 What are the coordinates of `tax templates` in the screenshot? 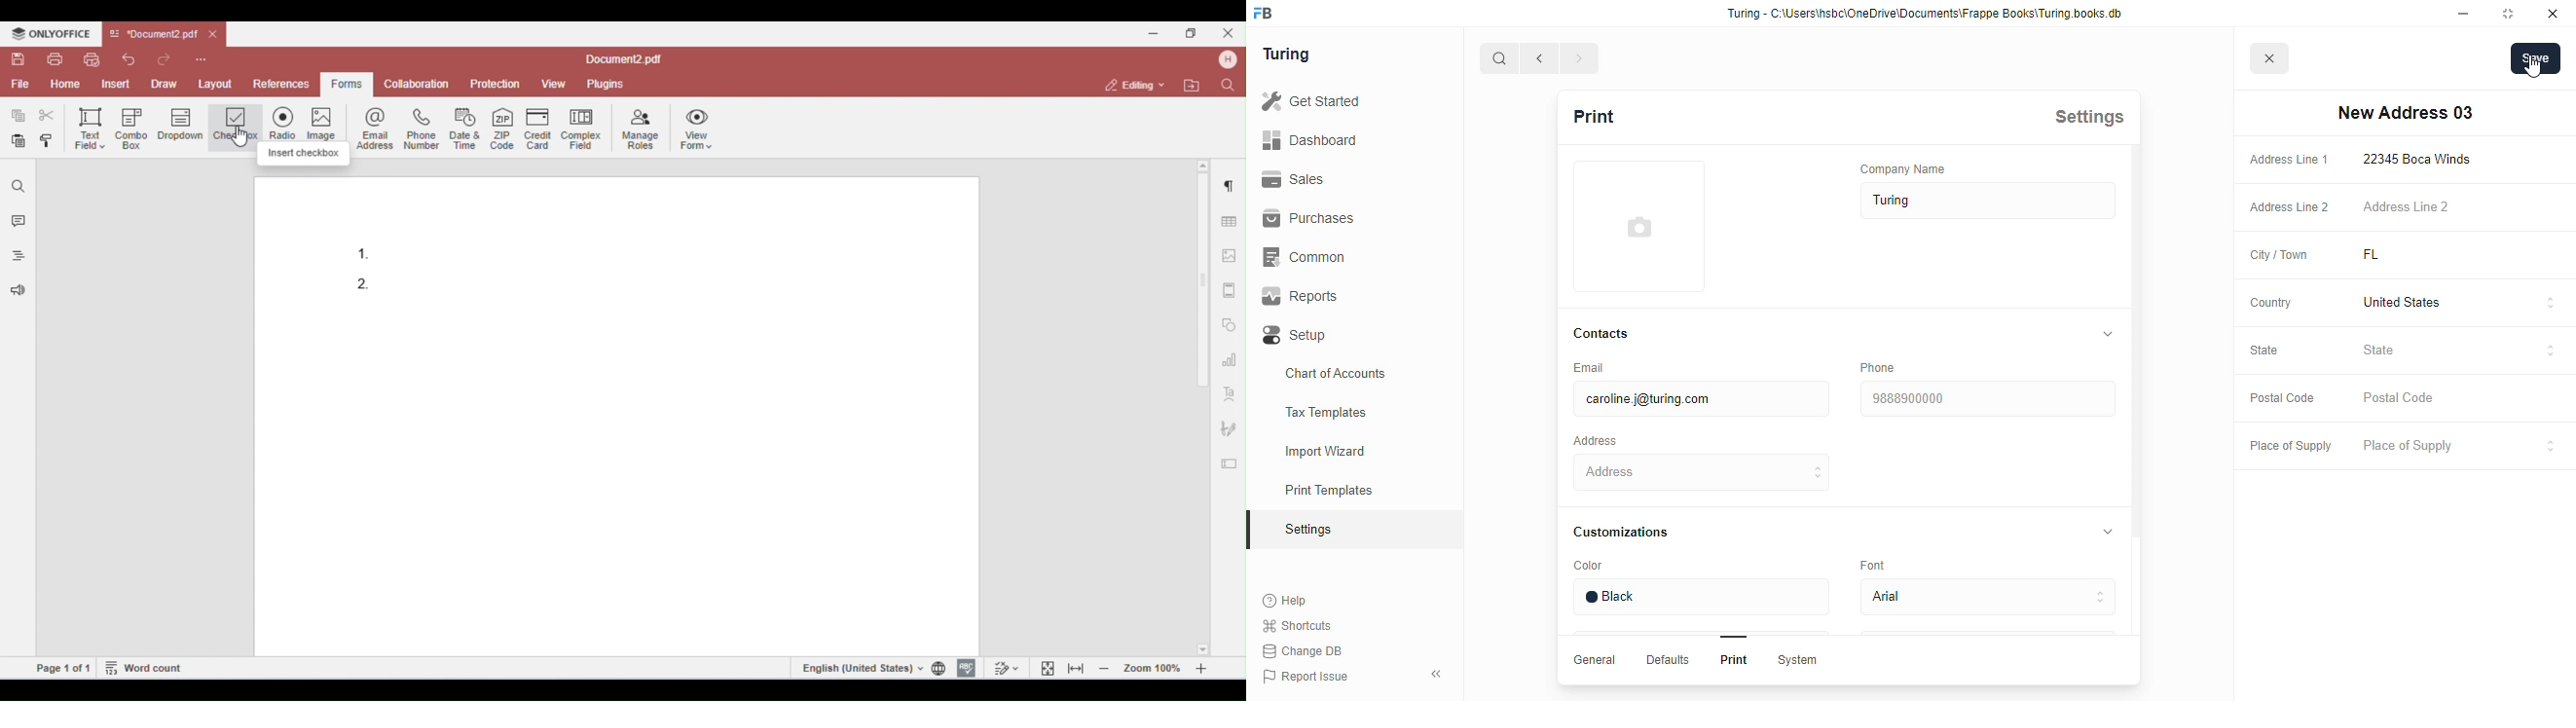 It's located at (1325, 412).